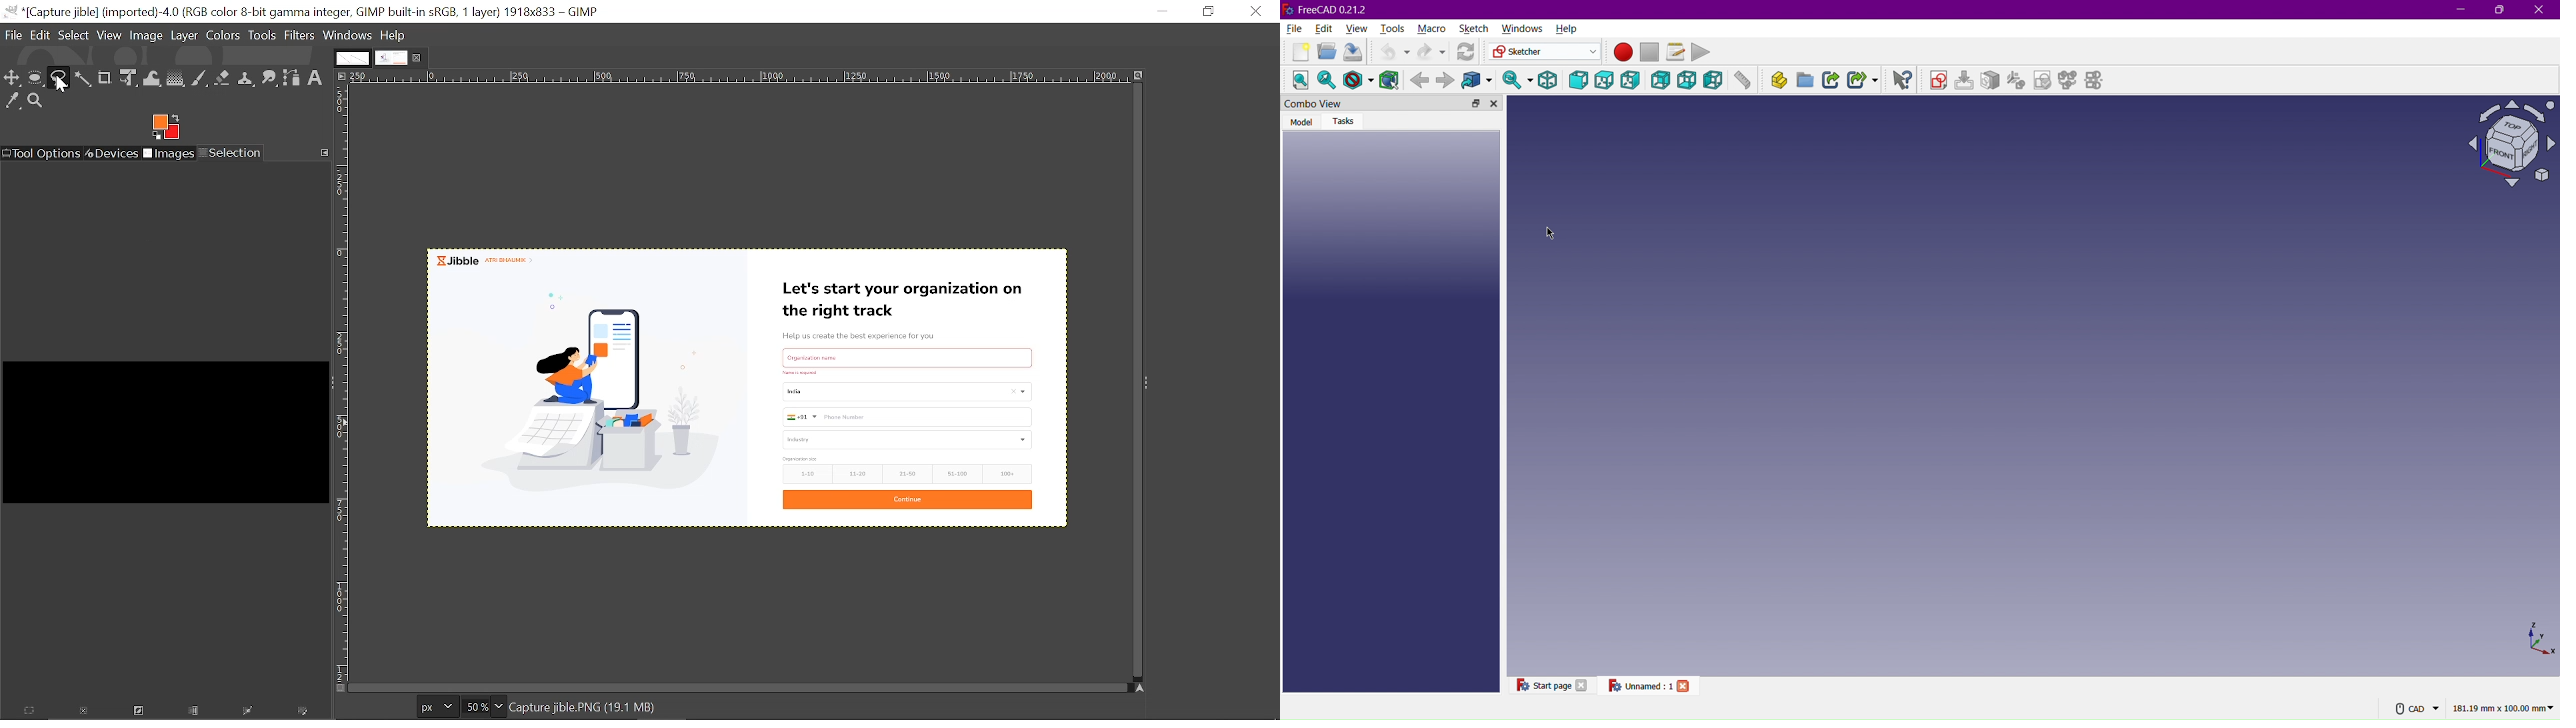 This screenshot has height=728, width=2576. What do you see at coordinates (738, 78) in the screenshot?
I see `Horizontal label` at bounding box center [738, 78].